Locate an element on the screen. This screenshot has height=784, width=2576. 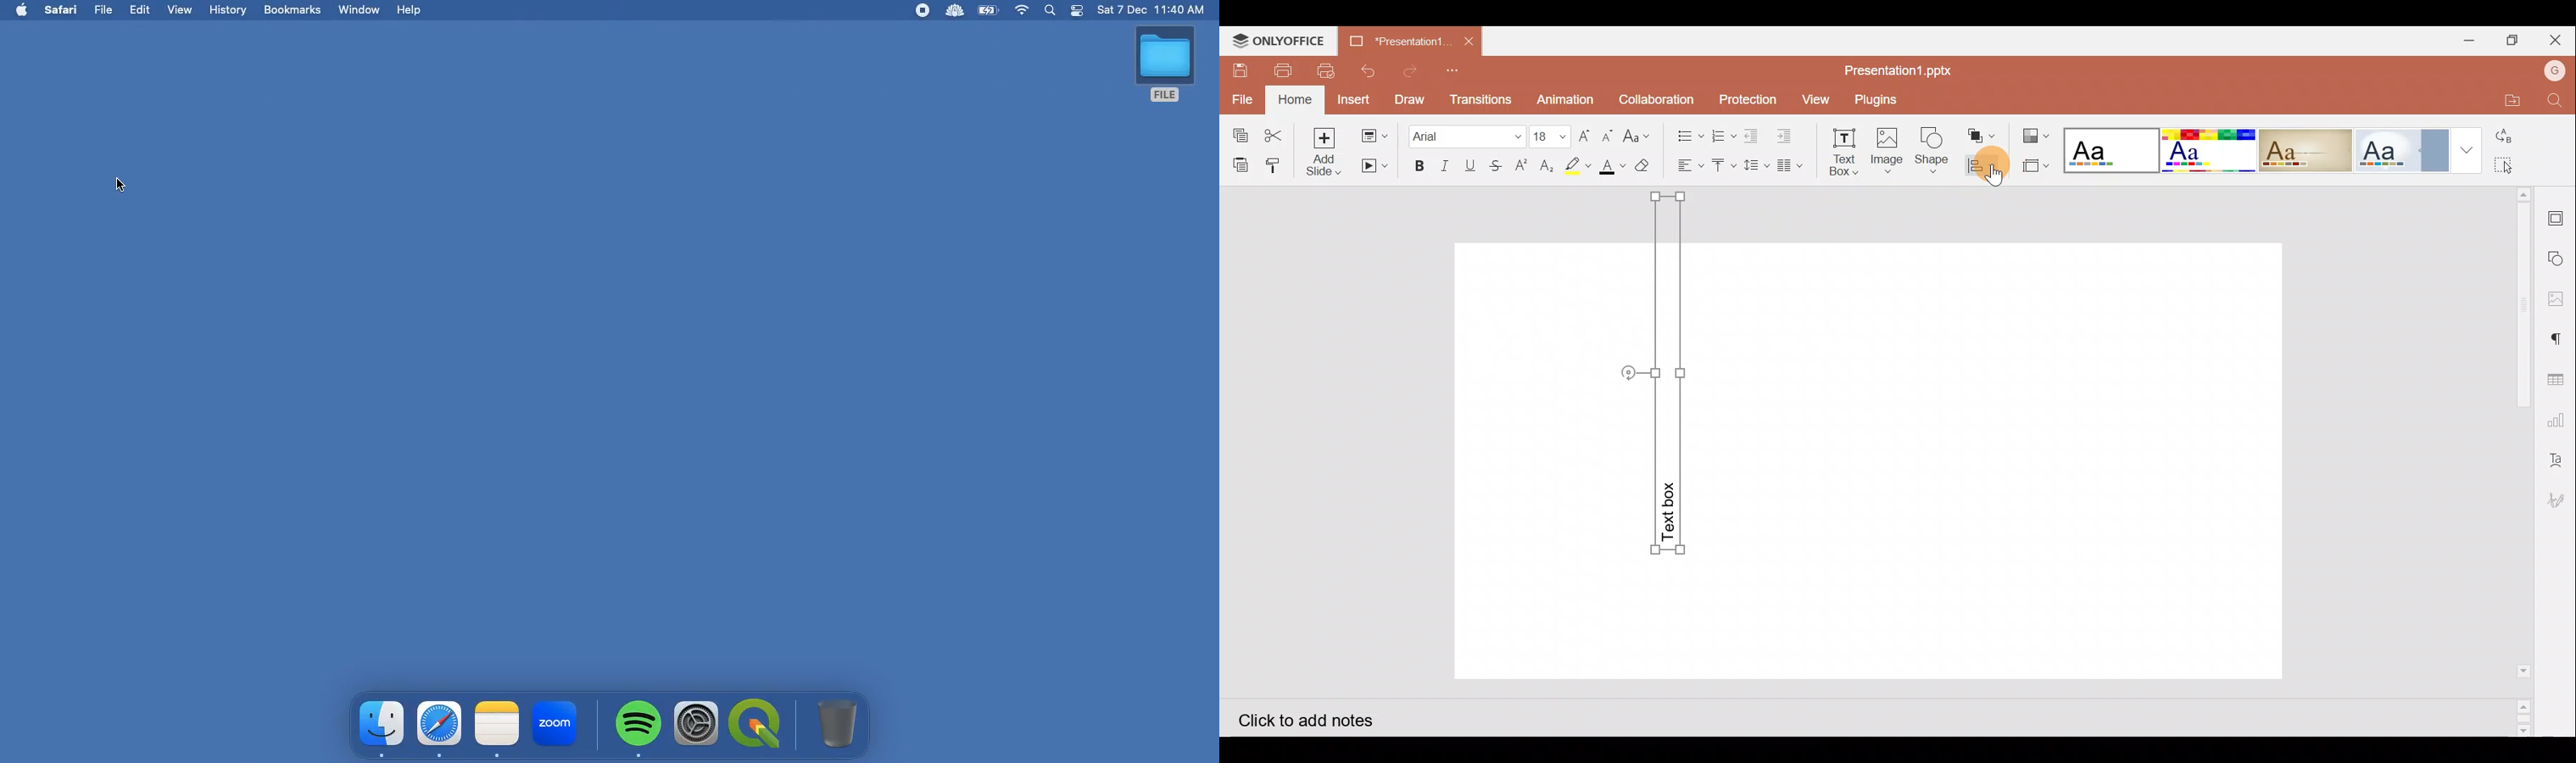
Bullets is located at coordinates (1686, 132).